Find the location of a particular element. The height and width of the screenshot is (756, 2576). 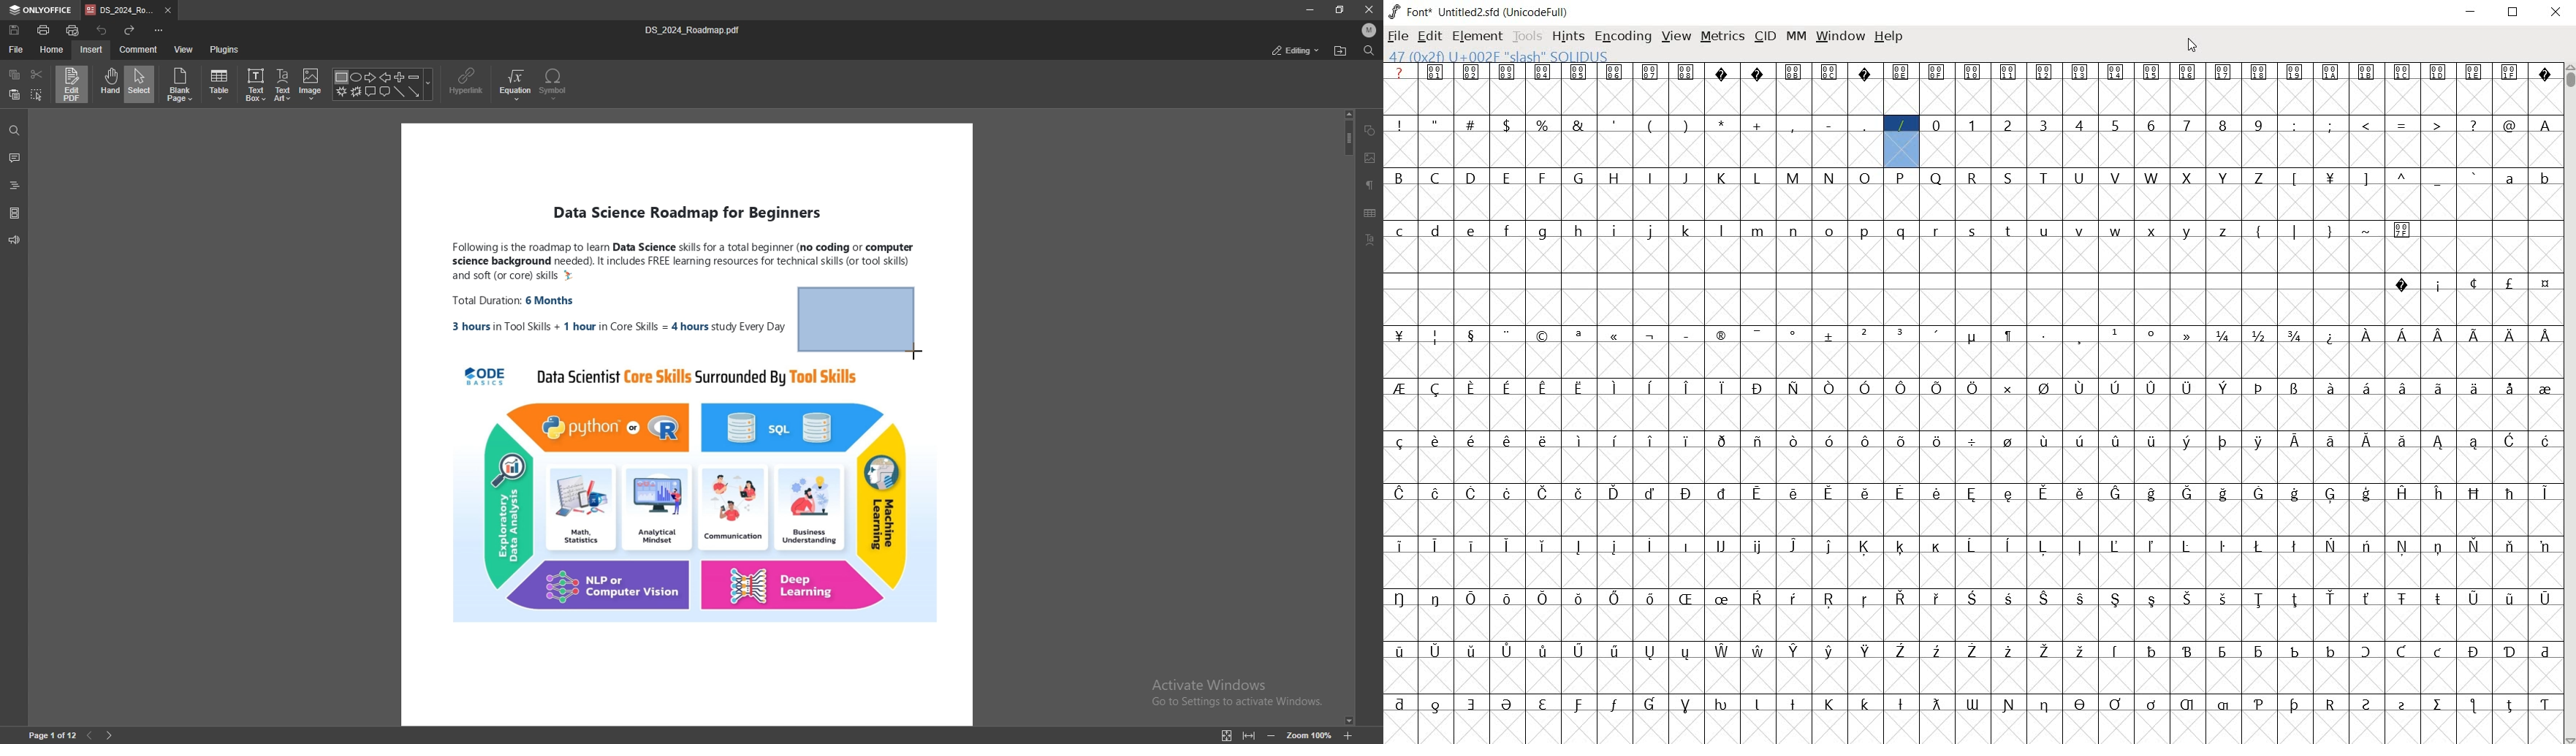

glyph is located at coordinates (2151, 441).